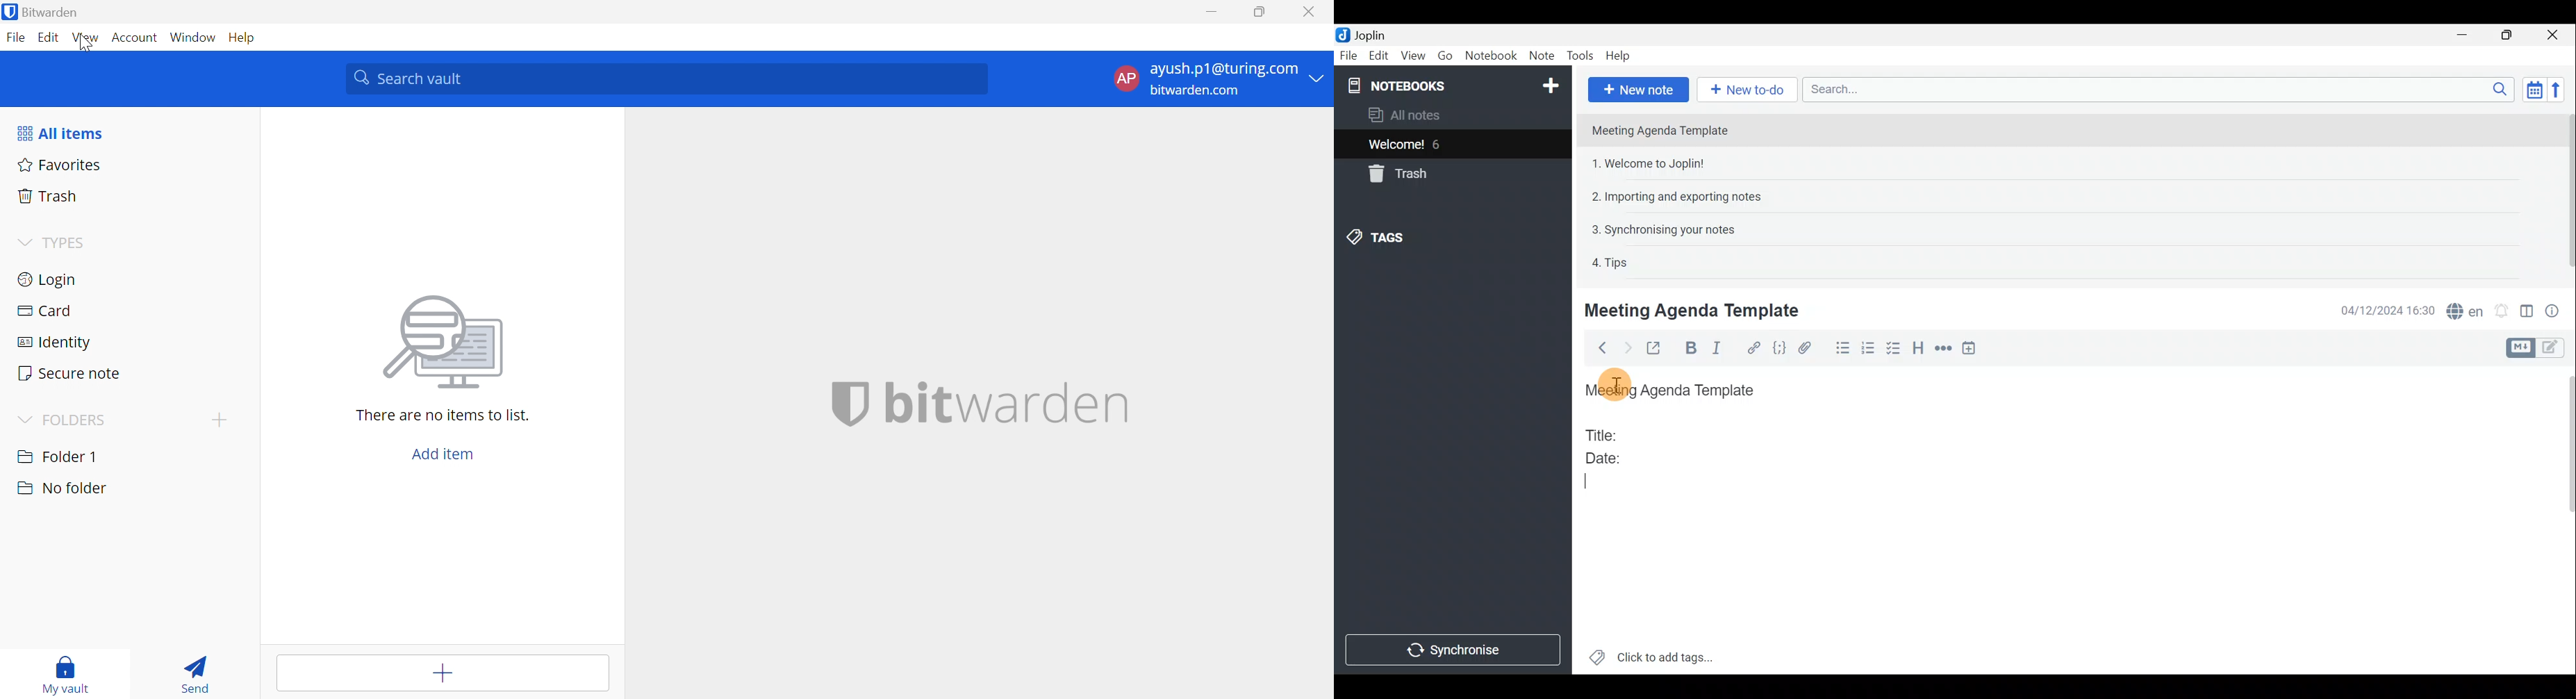 The image size is (2576, 700). What do you see at coordinates (1611, 262) in the screenshot?
I see `4. Tips` at bounding box center [1611, 262].